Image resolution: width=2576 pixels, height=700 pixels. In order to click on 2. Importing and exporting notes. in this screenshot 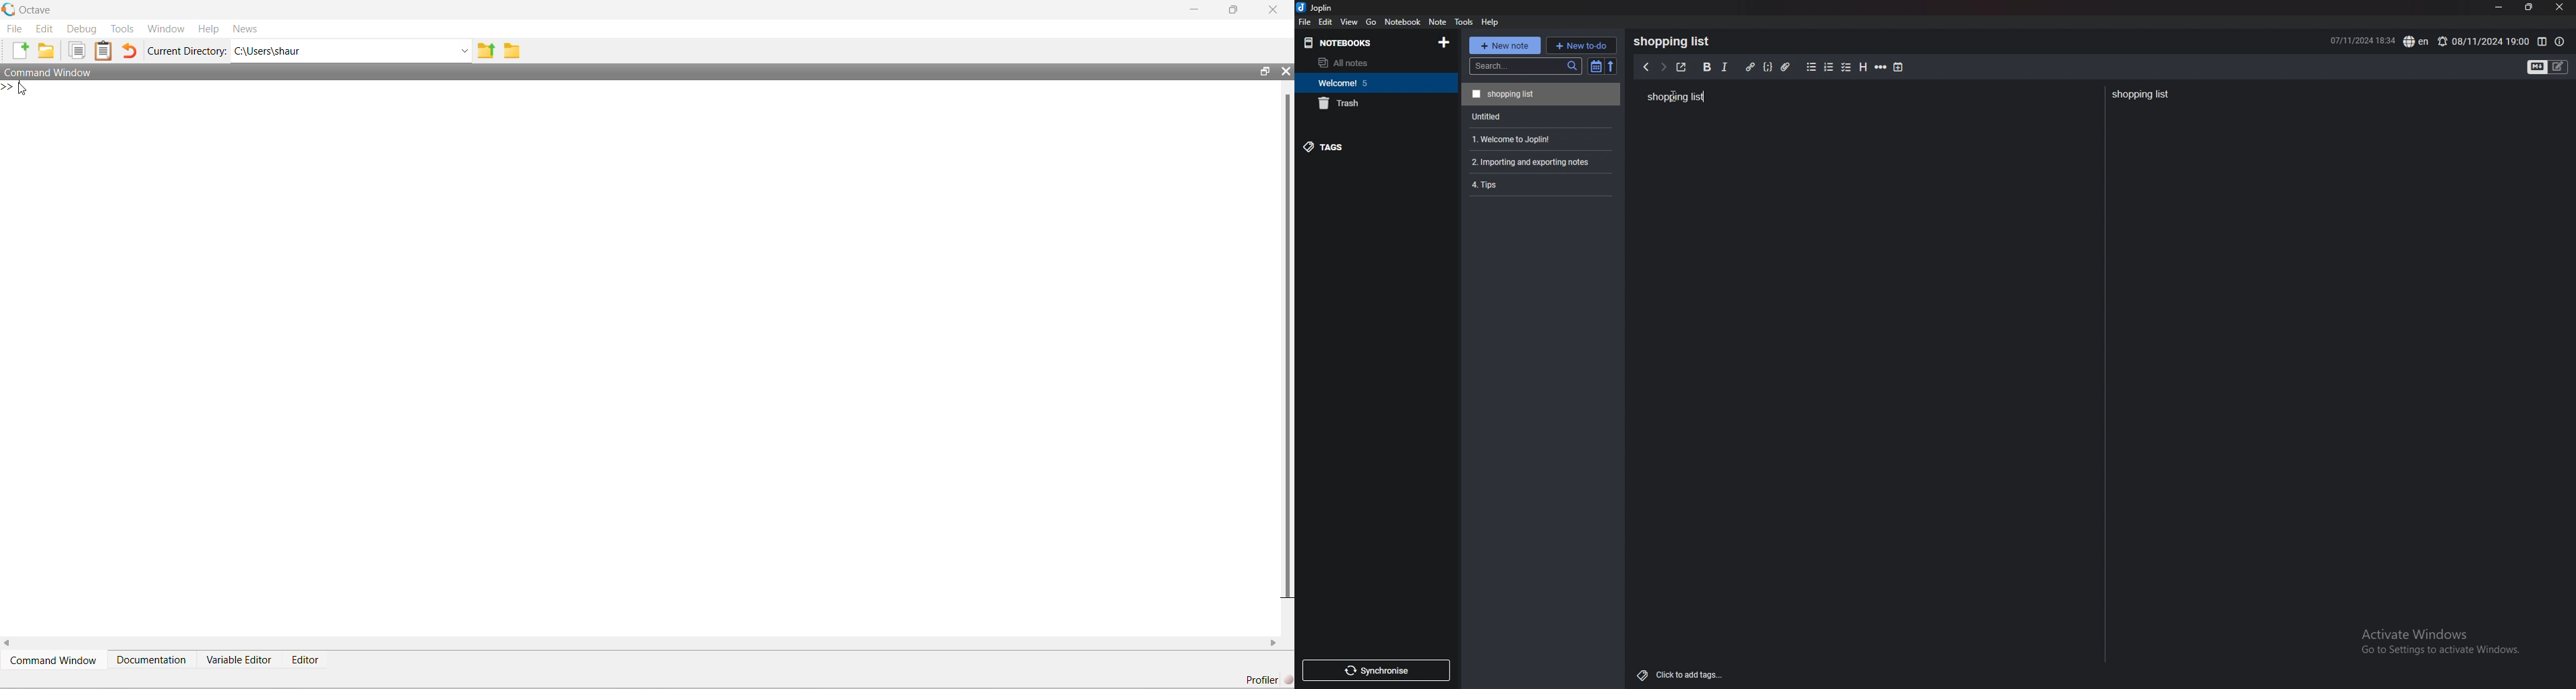, I will do `click(1539, 160)`.